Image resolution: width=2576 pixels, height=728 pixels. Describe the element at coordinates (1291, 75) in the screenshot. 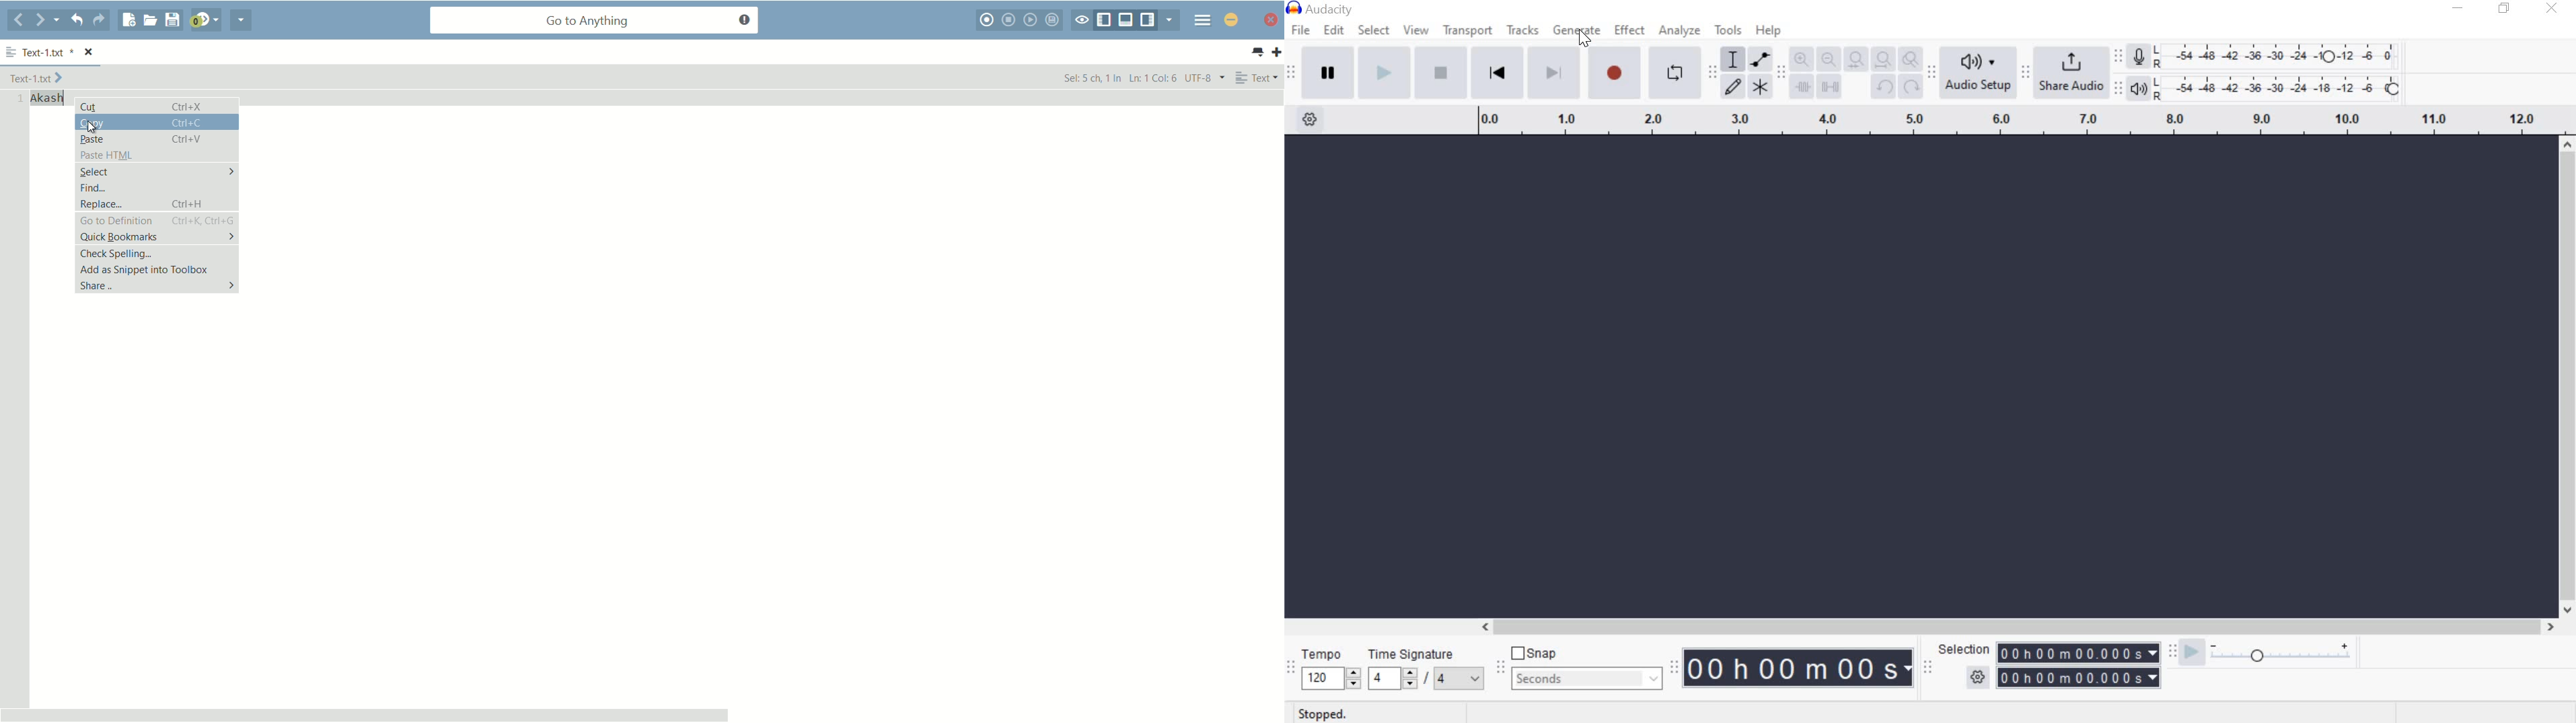

I see `Transport toolbar` at that location.